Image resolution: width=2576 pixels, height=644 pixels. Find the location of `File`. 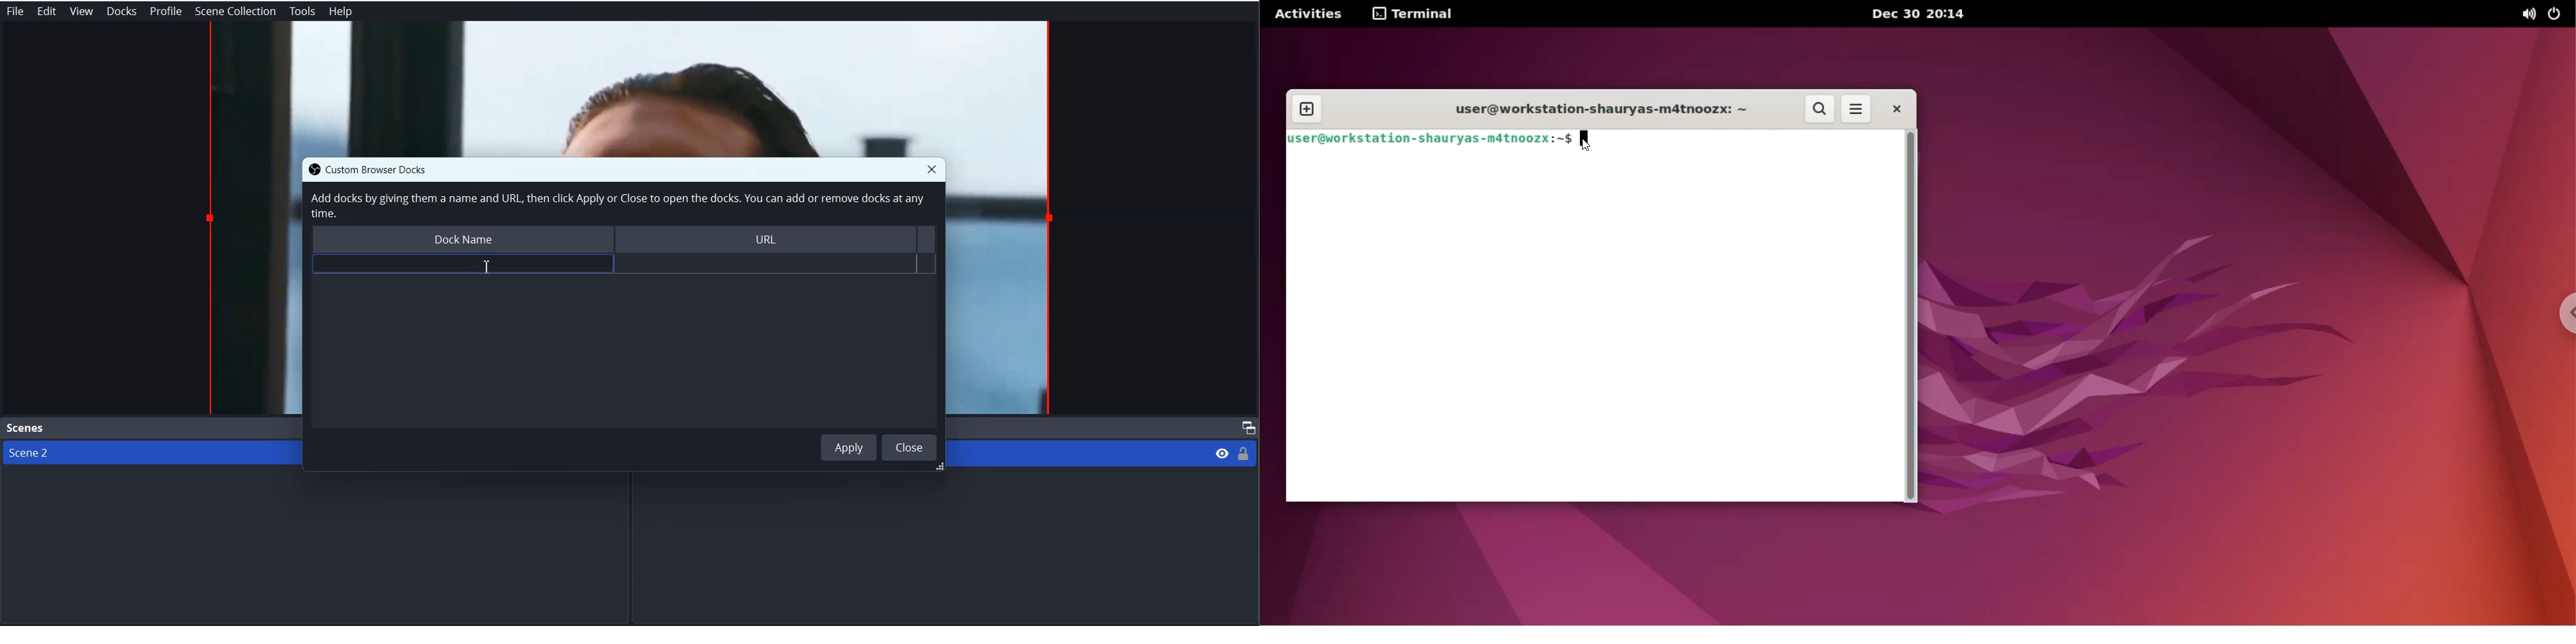

File is located at coordinates (14, 11).